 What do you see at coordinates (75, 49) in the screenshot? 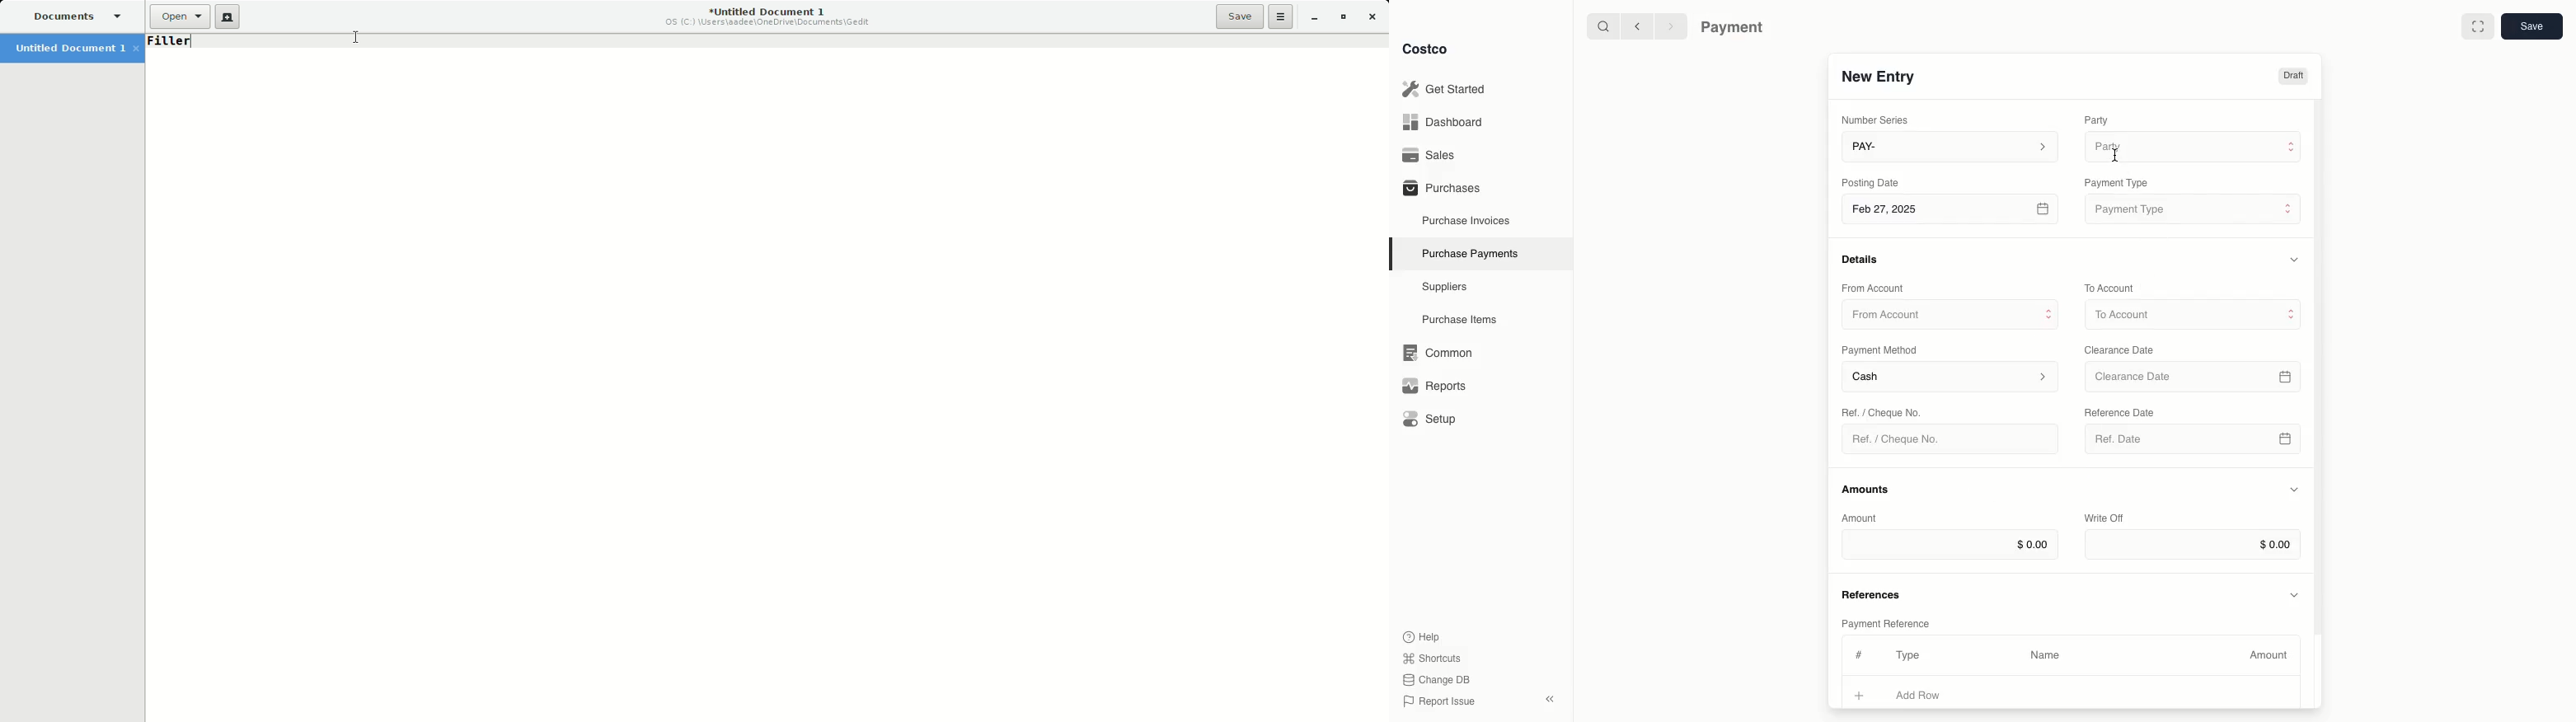
I see `Untitled Document 1` at bounding box center [75, 49].